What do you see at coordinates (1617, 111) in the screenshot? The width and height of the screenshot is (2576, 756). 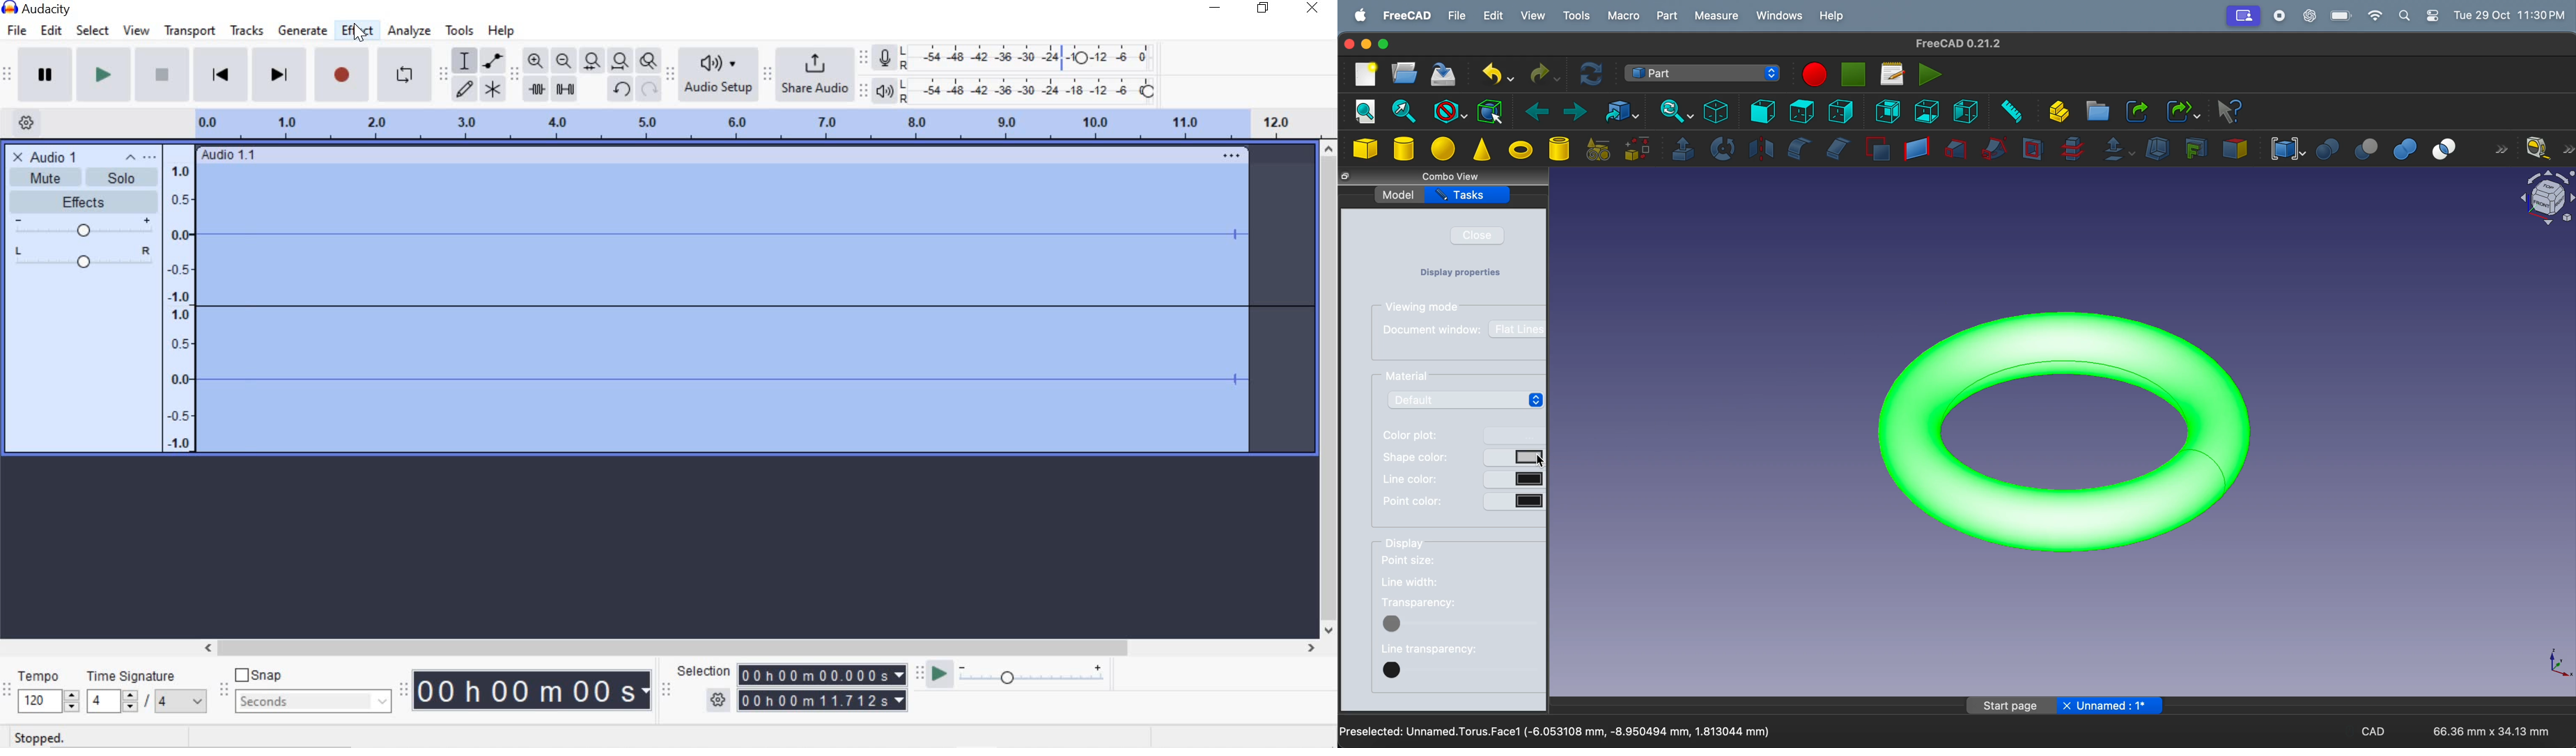 I see `go to link objects` at bounding box center [1617, 111].